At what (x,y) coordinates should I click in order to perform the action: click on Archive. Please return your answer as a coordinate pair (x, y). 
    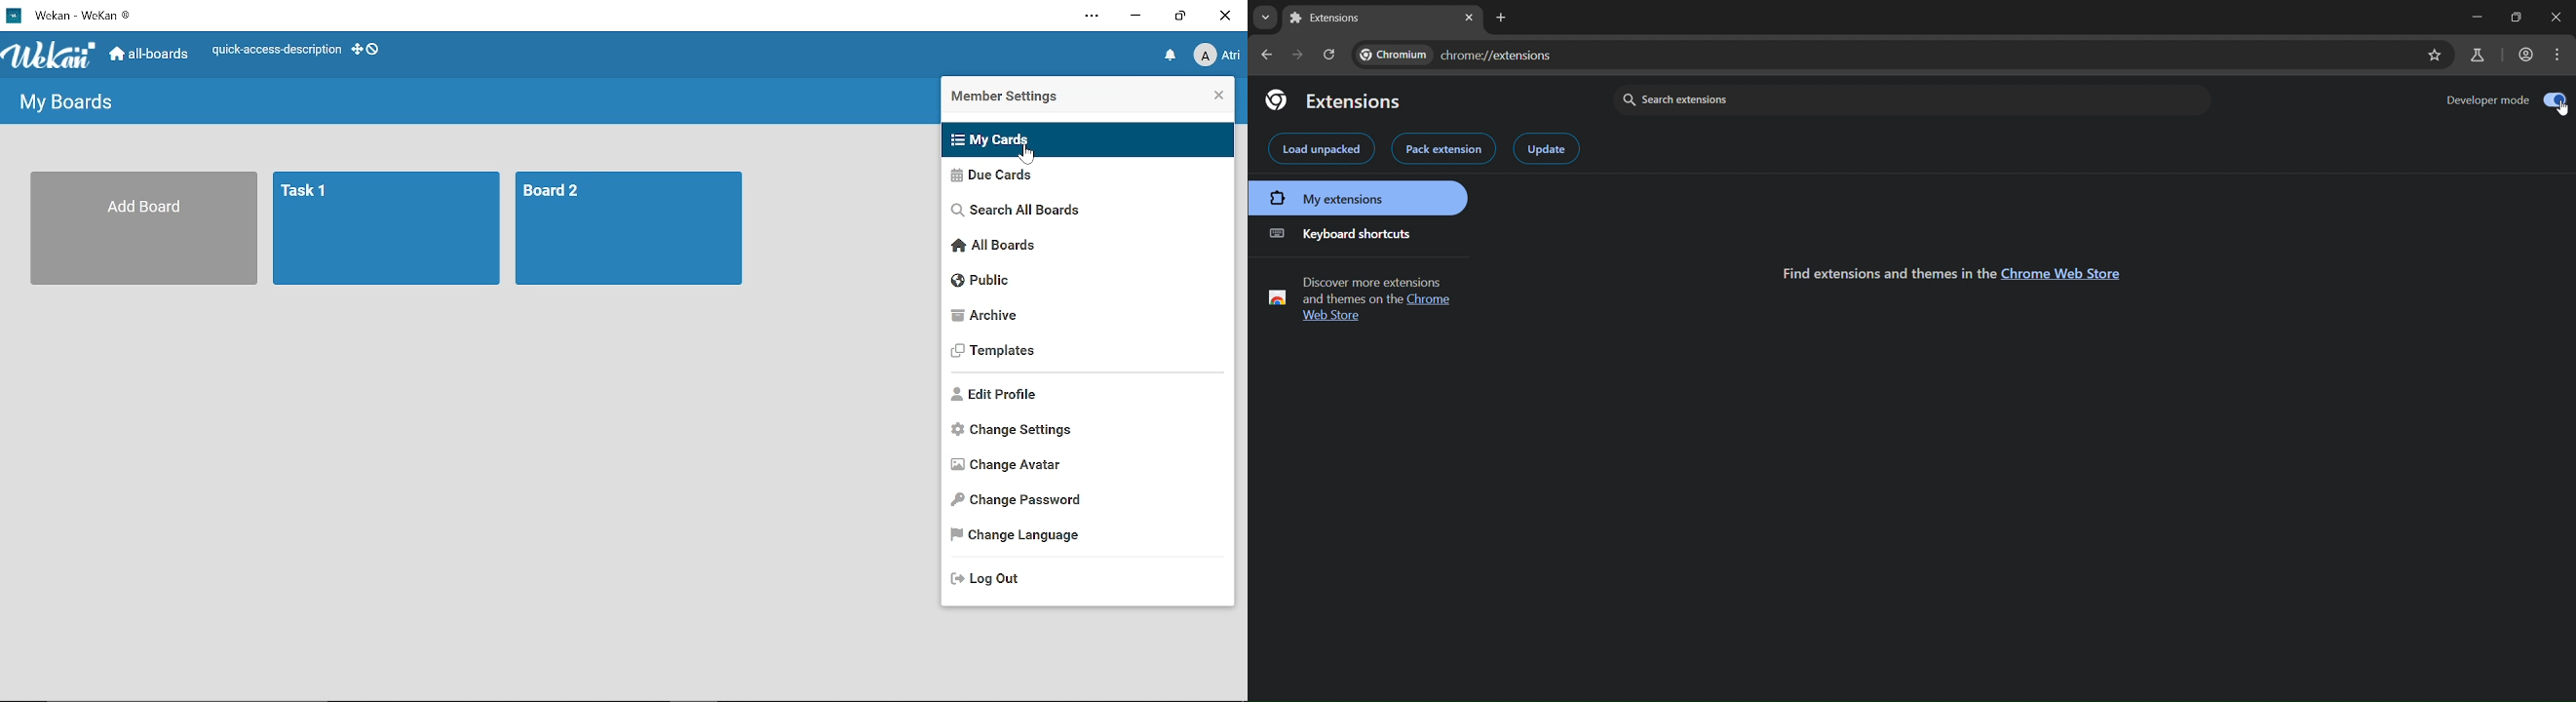
    Looking at the image, I should click on (1082, 315).